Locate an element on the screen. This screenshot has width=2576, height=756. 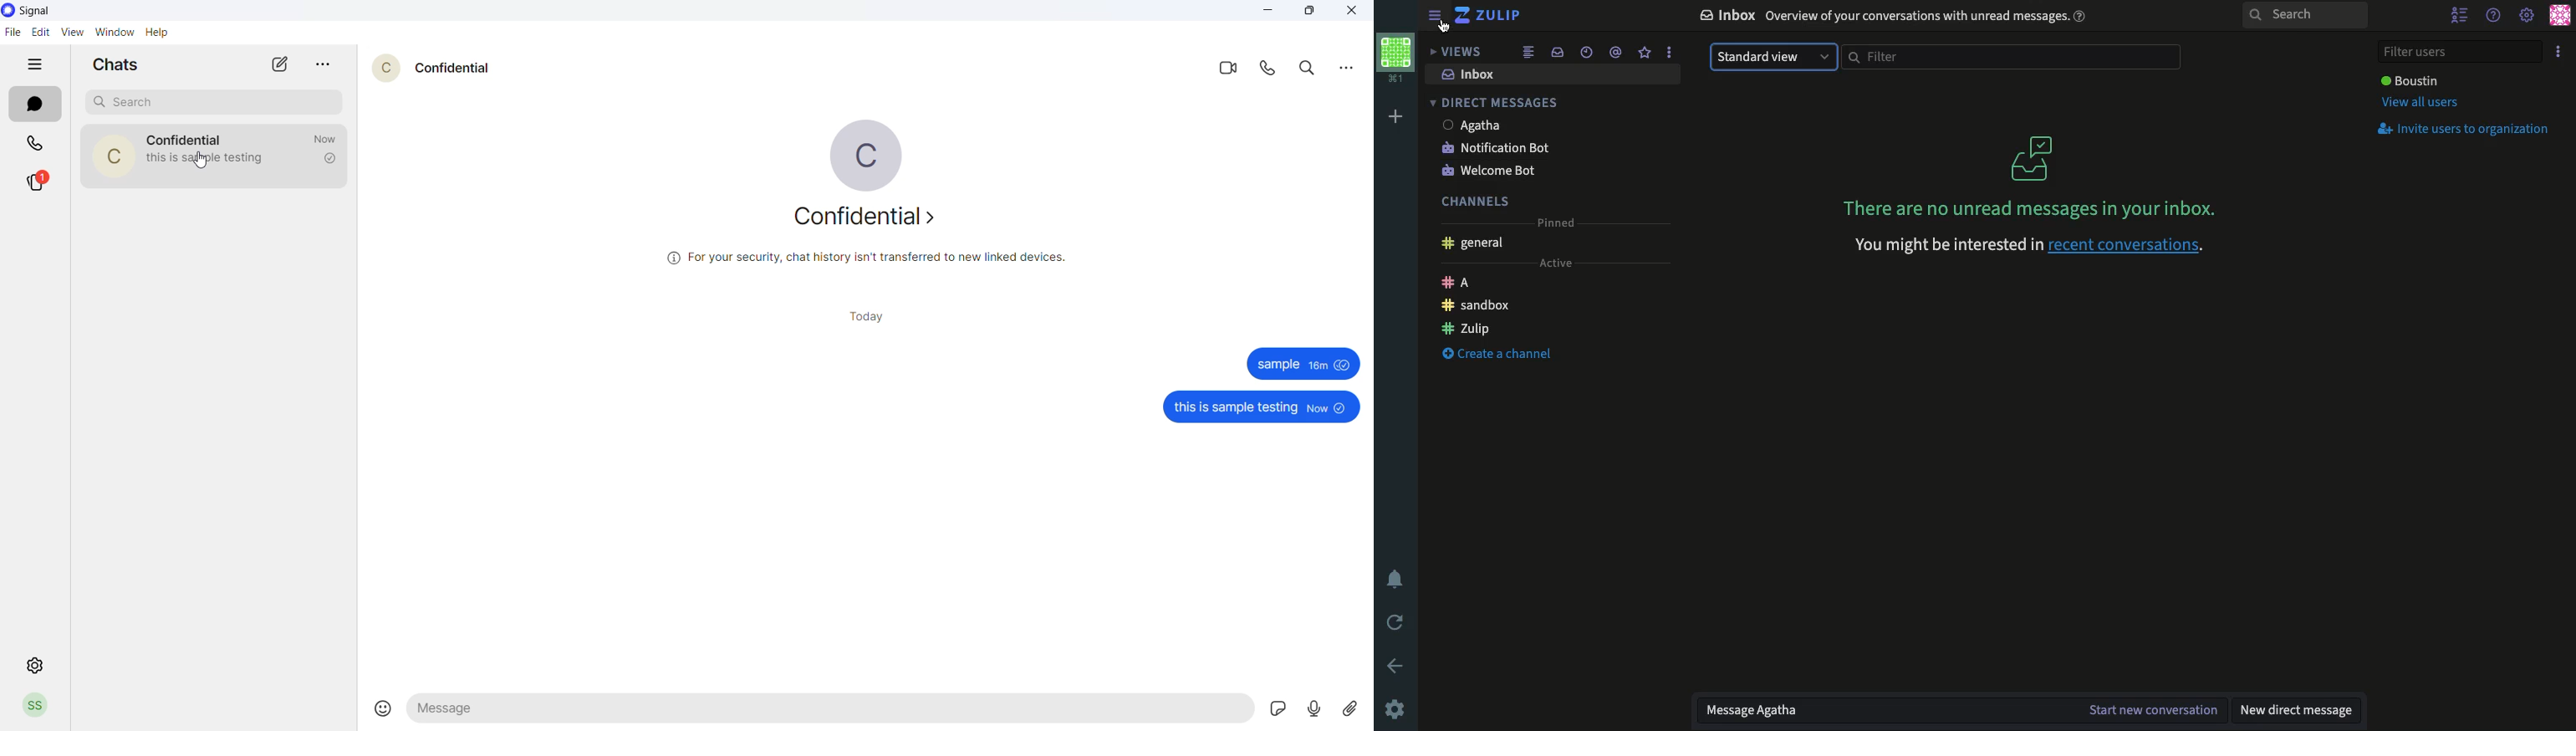
seen is located at coordinates (1342, 408).